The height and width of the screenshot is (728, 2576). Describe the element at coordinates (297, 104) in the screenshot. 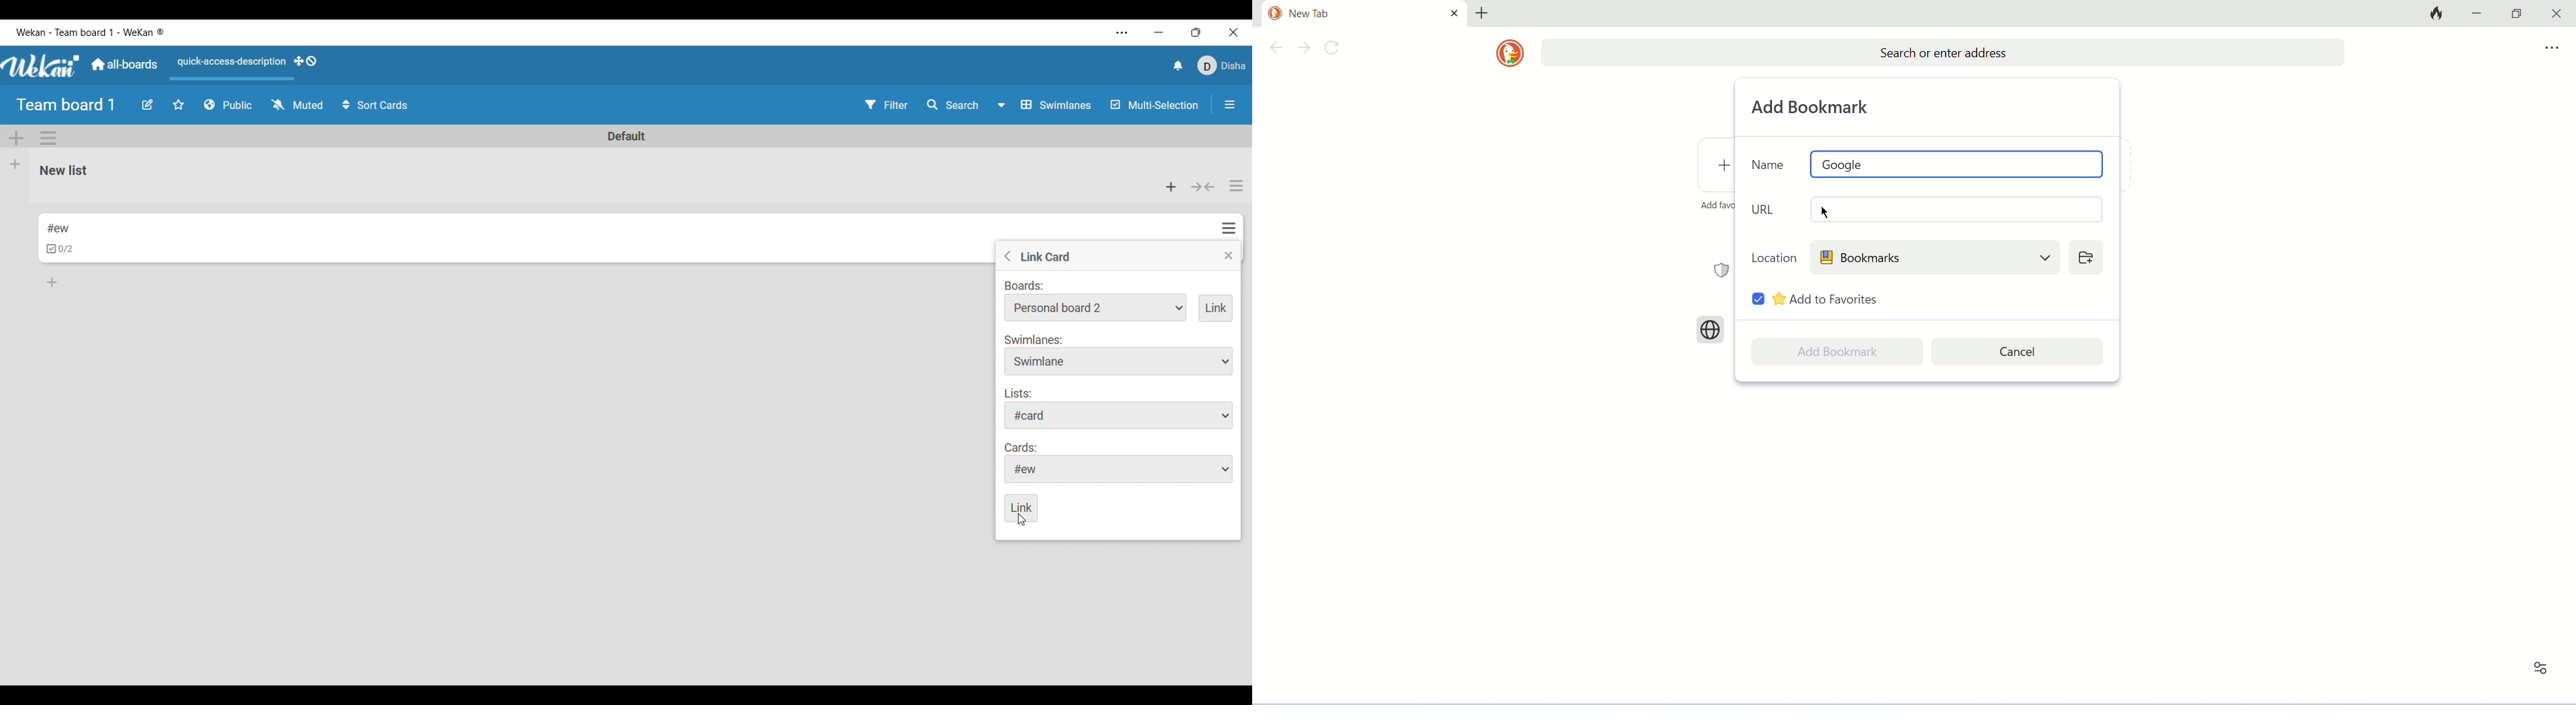

I see `Change watch options` at that location.